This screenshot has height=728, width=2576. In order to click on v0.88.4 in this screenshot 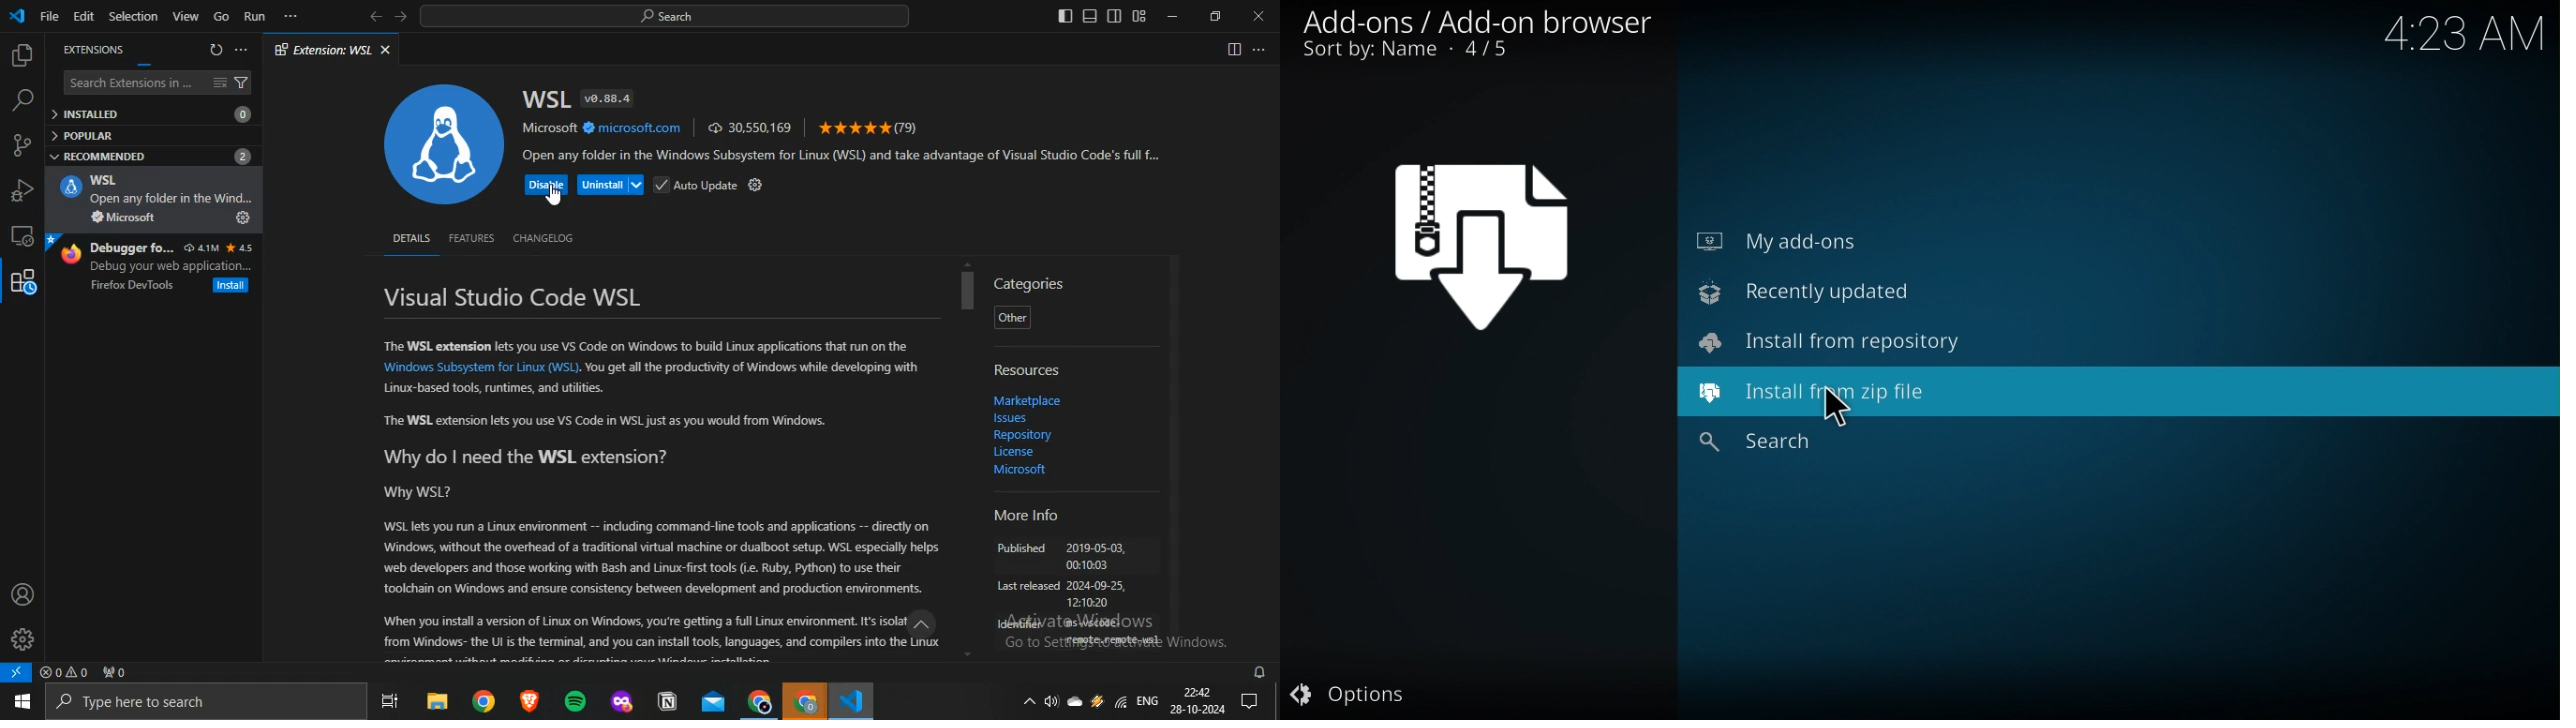, I will do `click(606, 98)`.